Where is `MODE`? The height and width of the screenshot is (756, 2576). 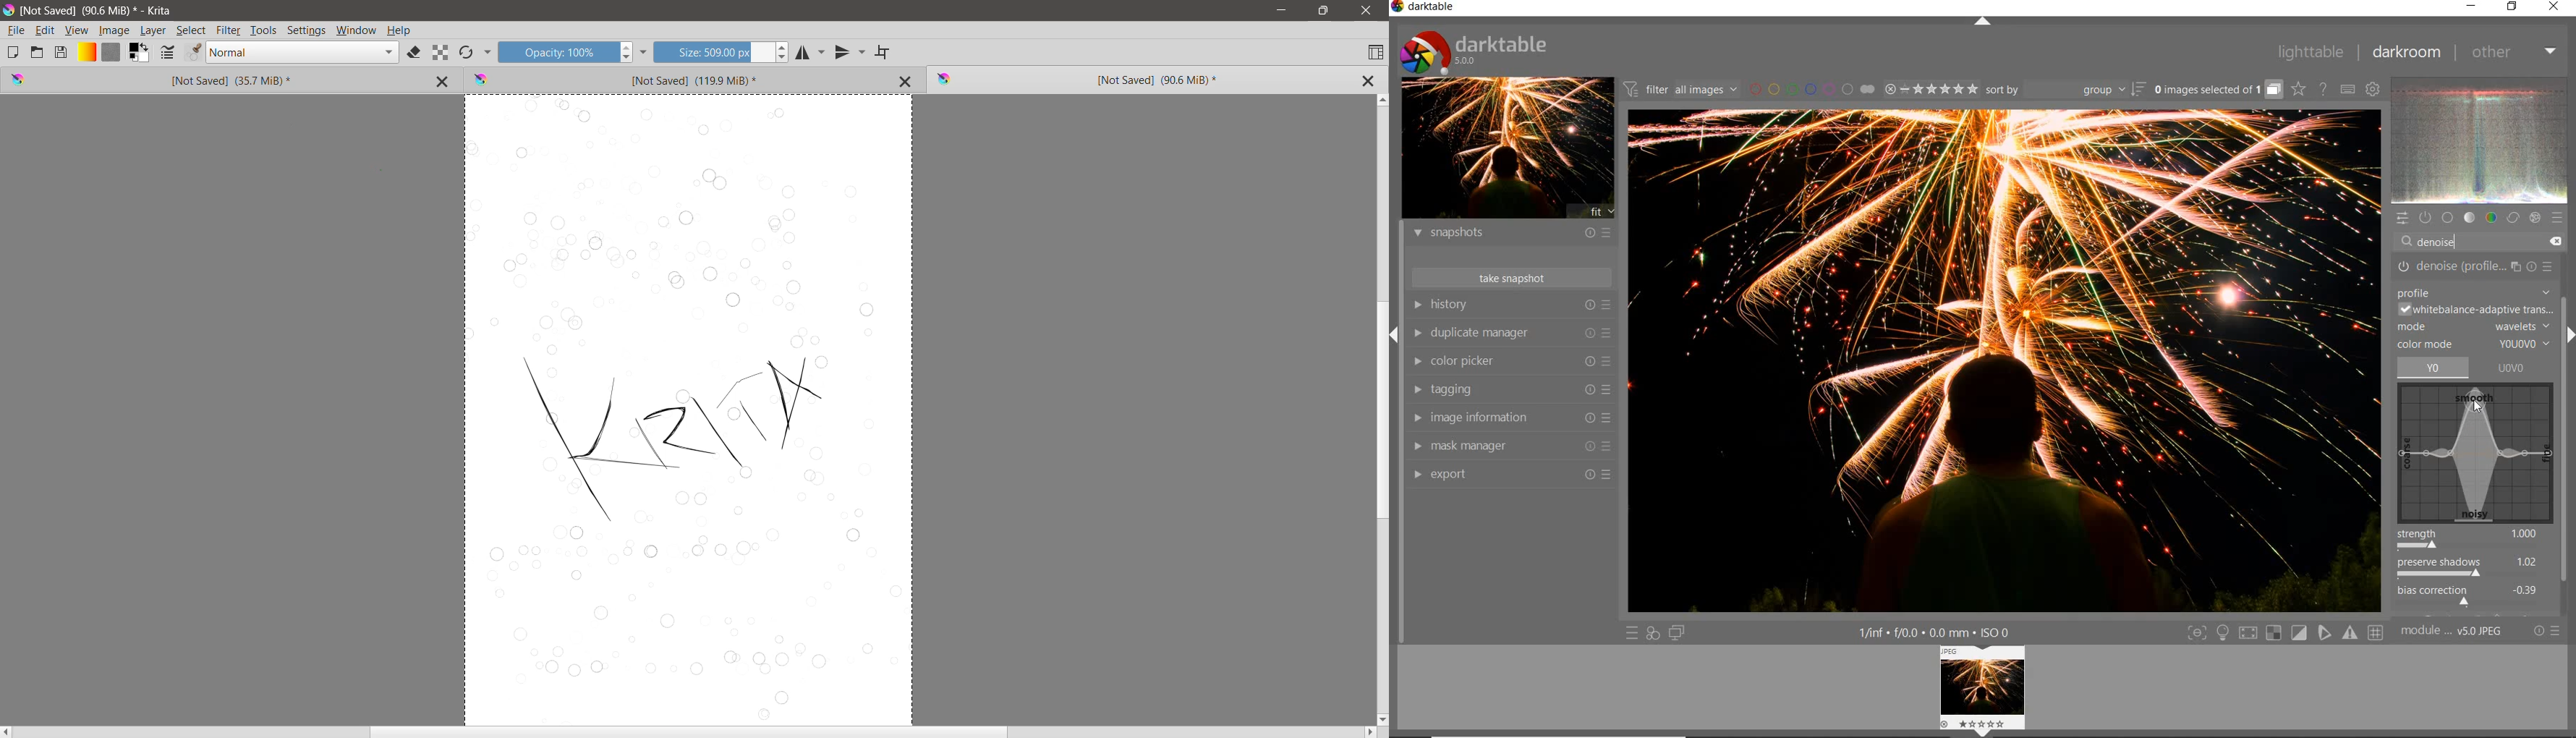
MODE is located at coordinates (2475, 328).